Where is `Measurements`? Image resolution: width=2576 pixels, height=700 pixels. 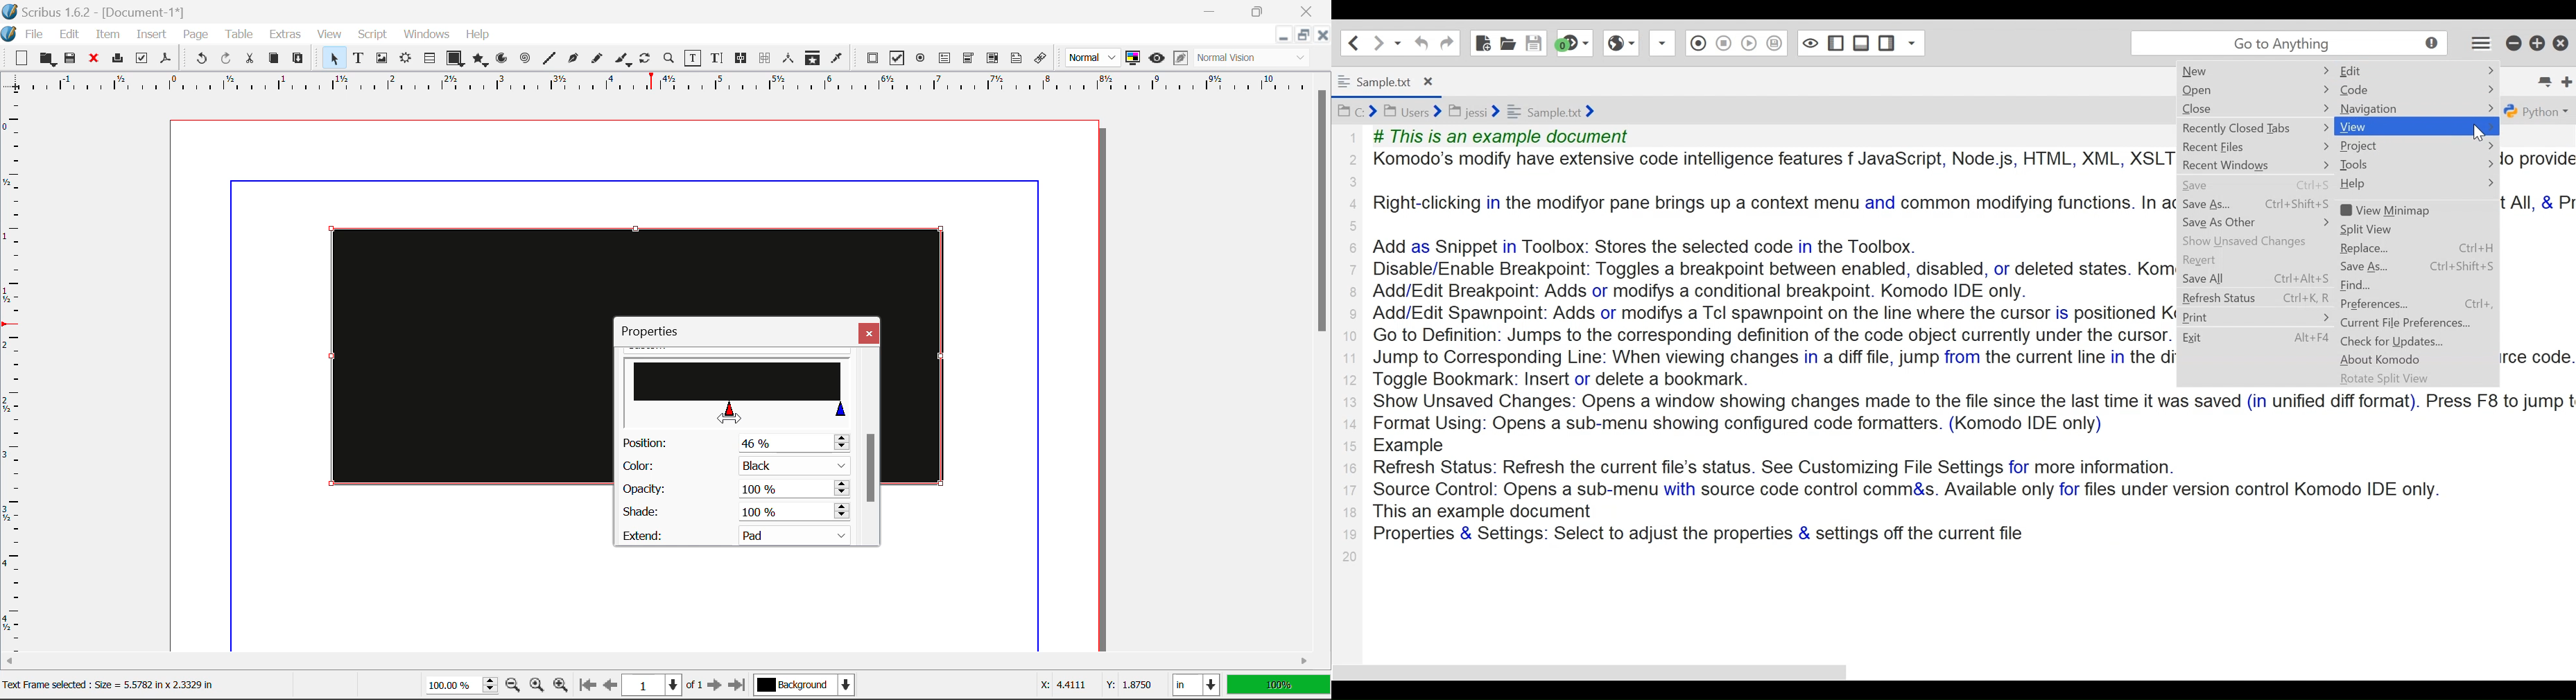
Measurements is located at coordinates (789, 58).